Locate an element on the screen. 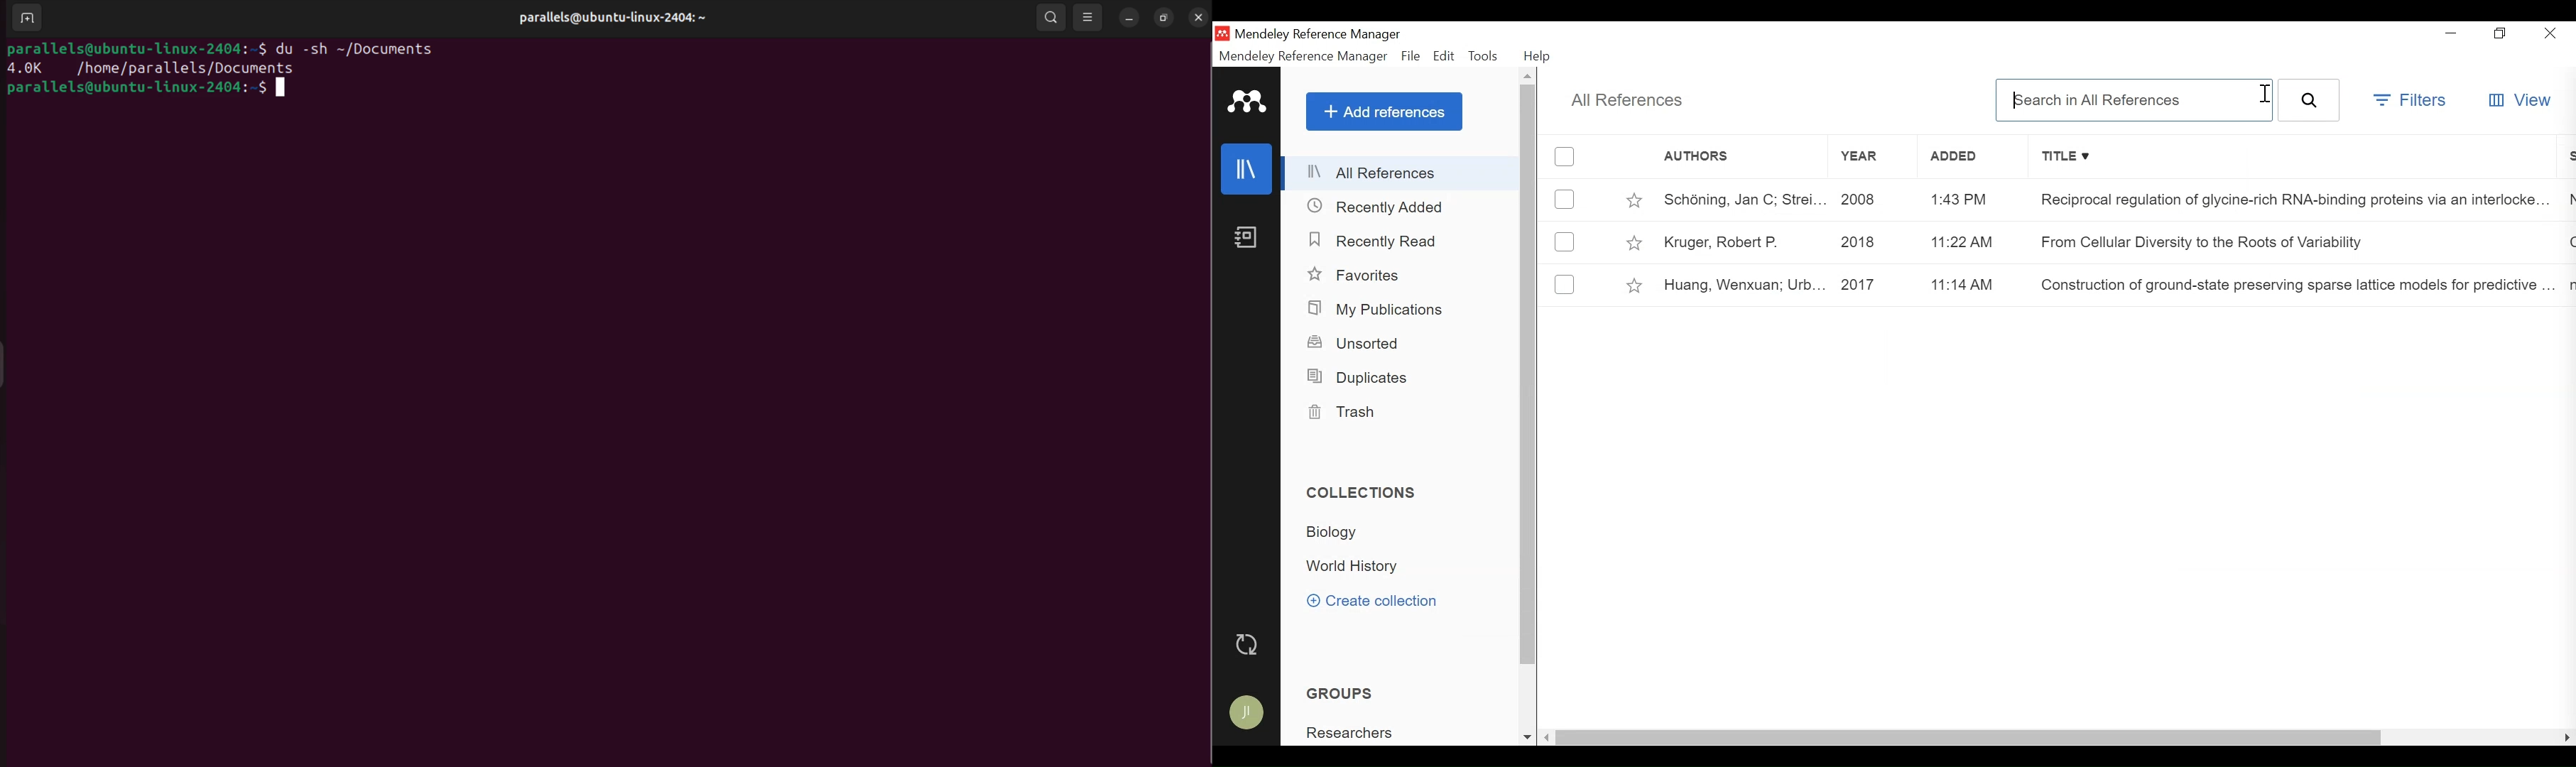 The image size is (2576, 784). minimize is located at coordinates (2450, 31).